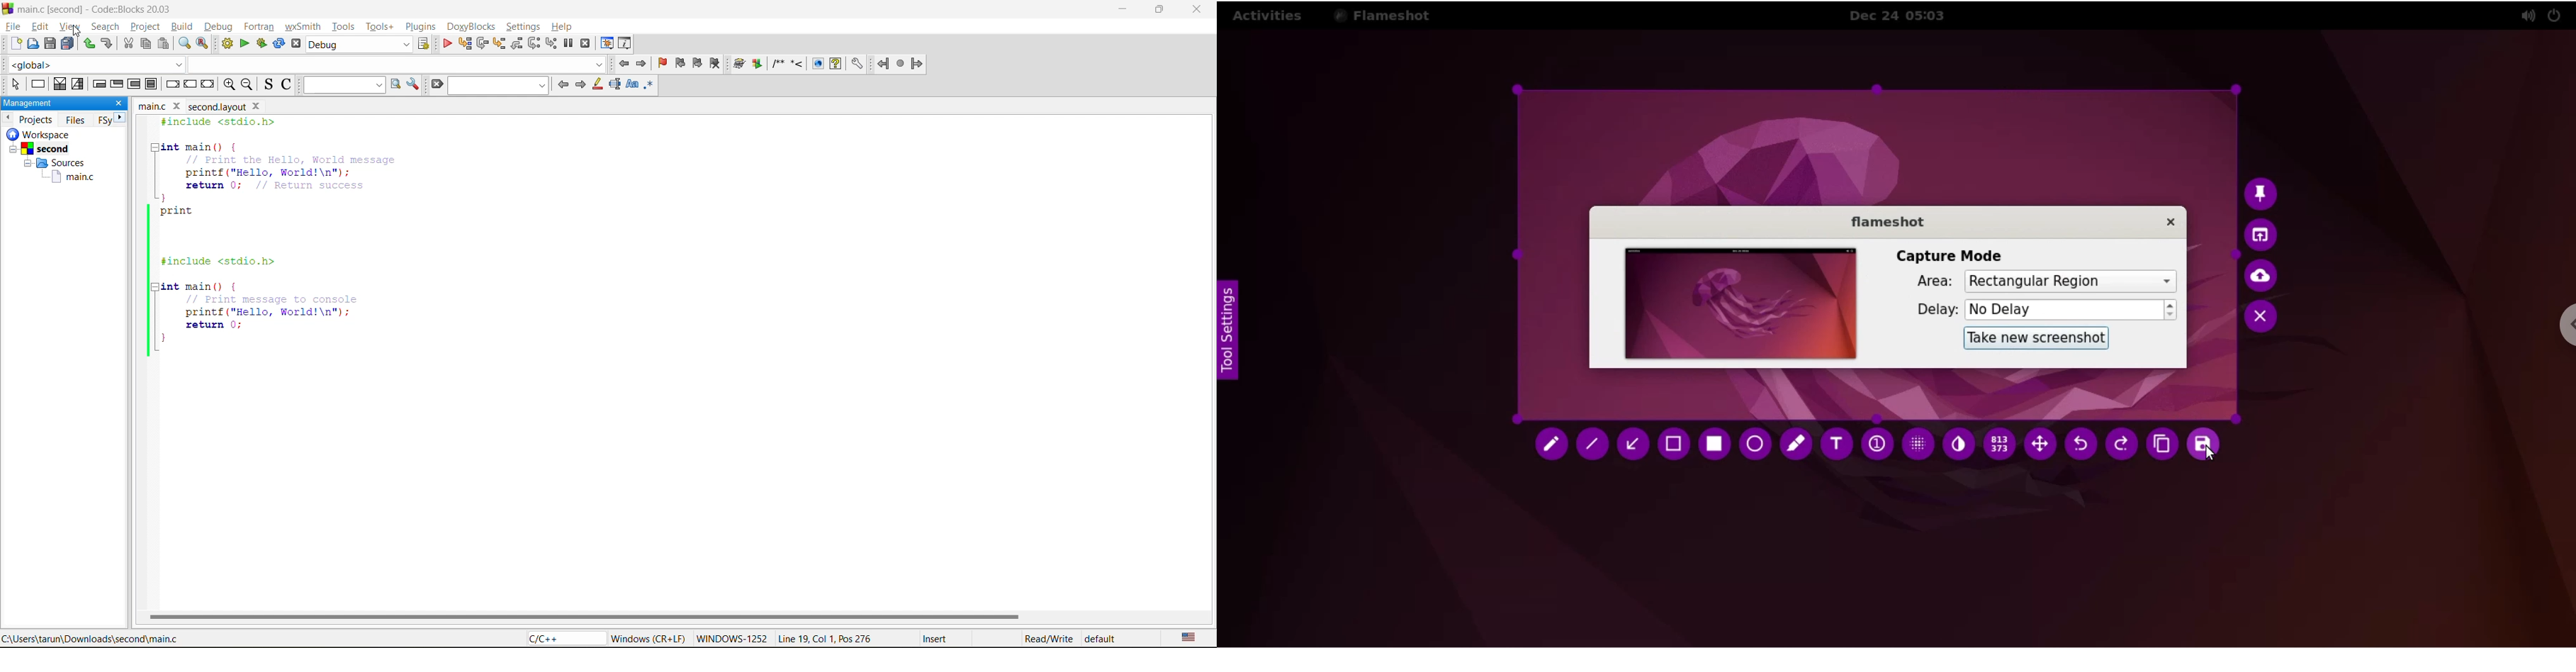 The image size is (2576, 672). I want to click on cursor, so click(77, 32).